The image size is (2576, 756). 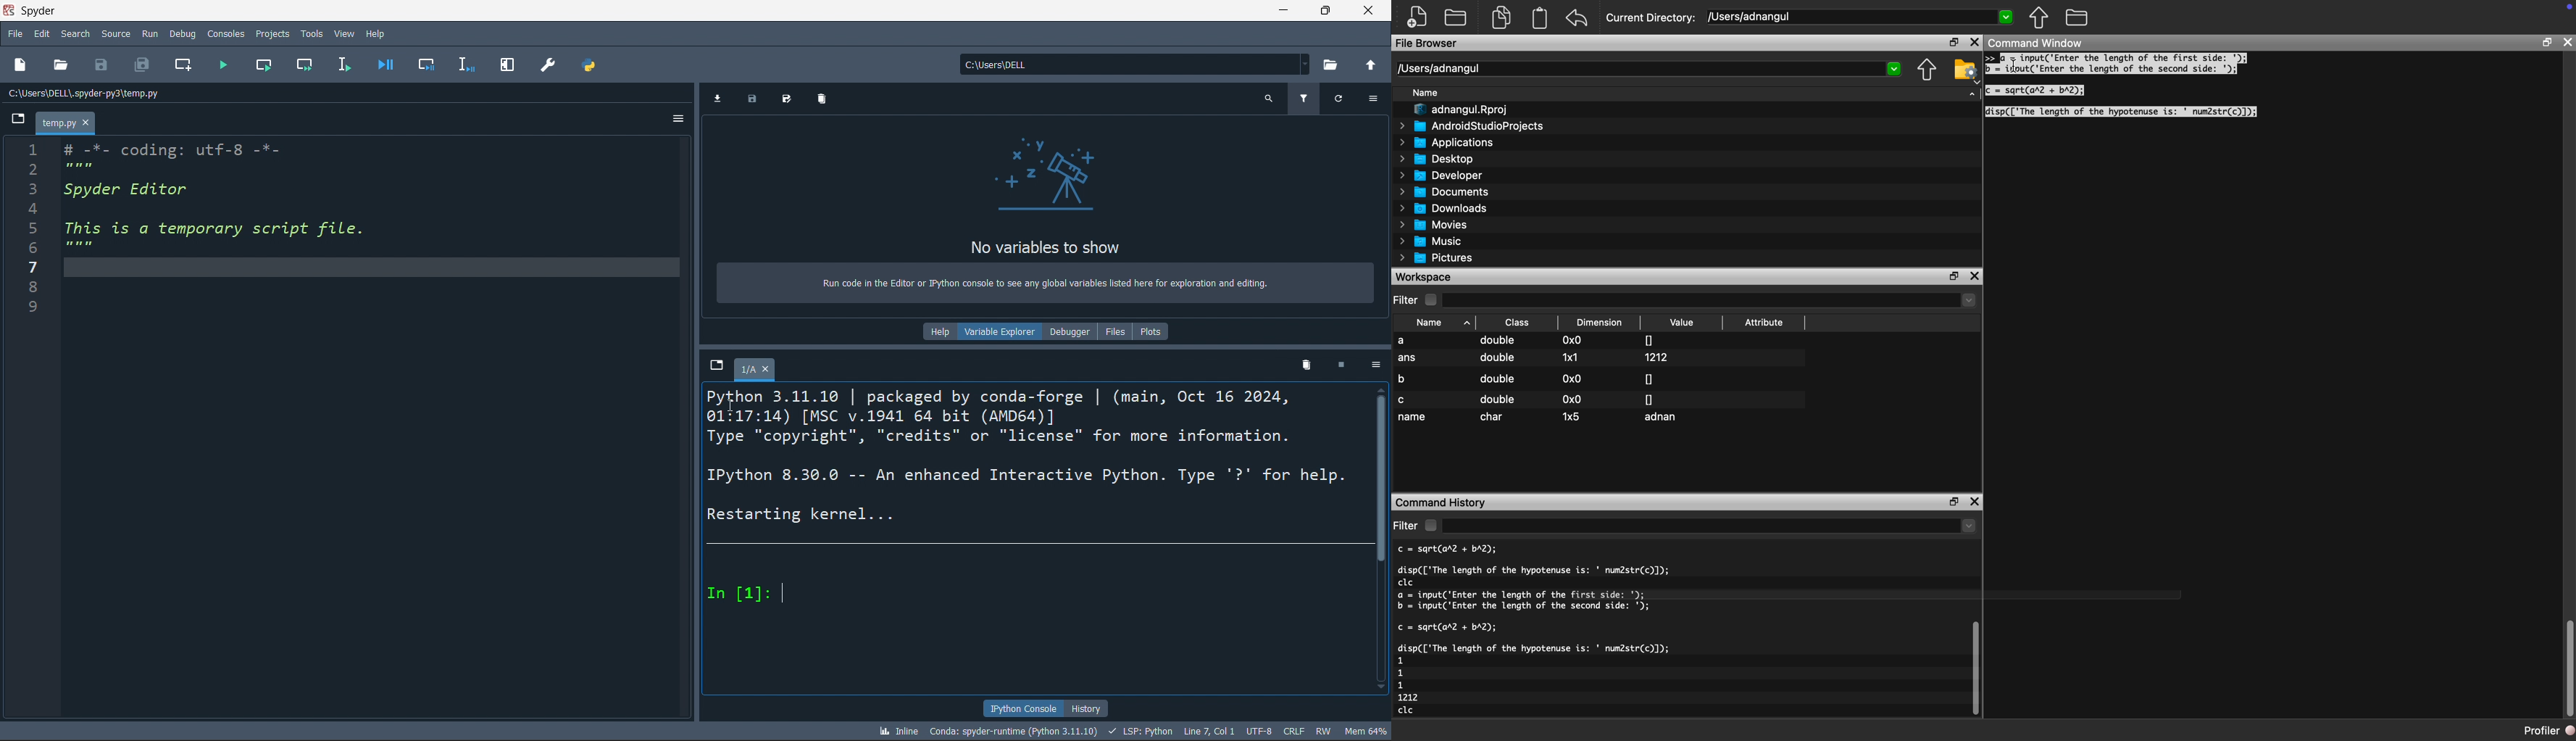 I want to click on c:\users\dell\.spyder-py3\temp.py, so click(x=84, y=94).